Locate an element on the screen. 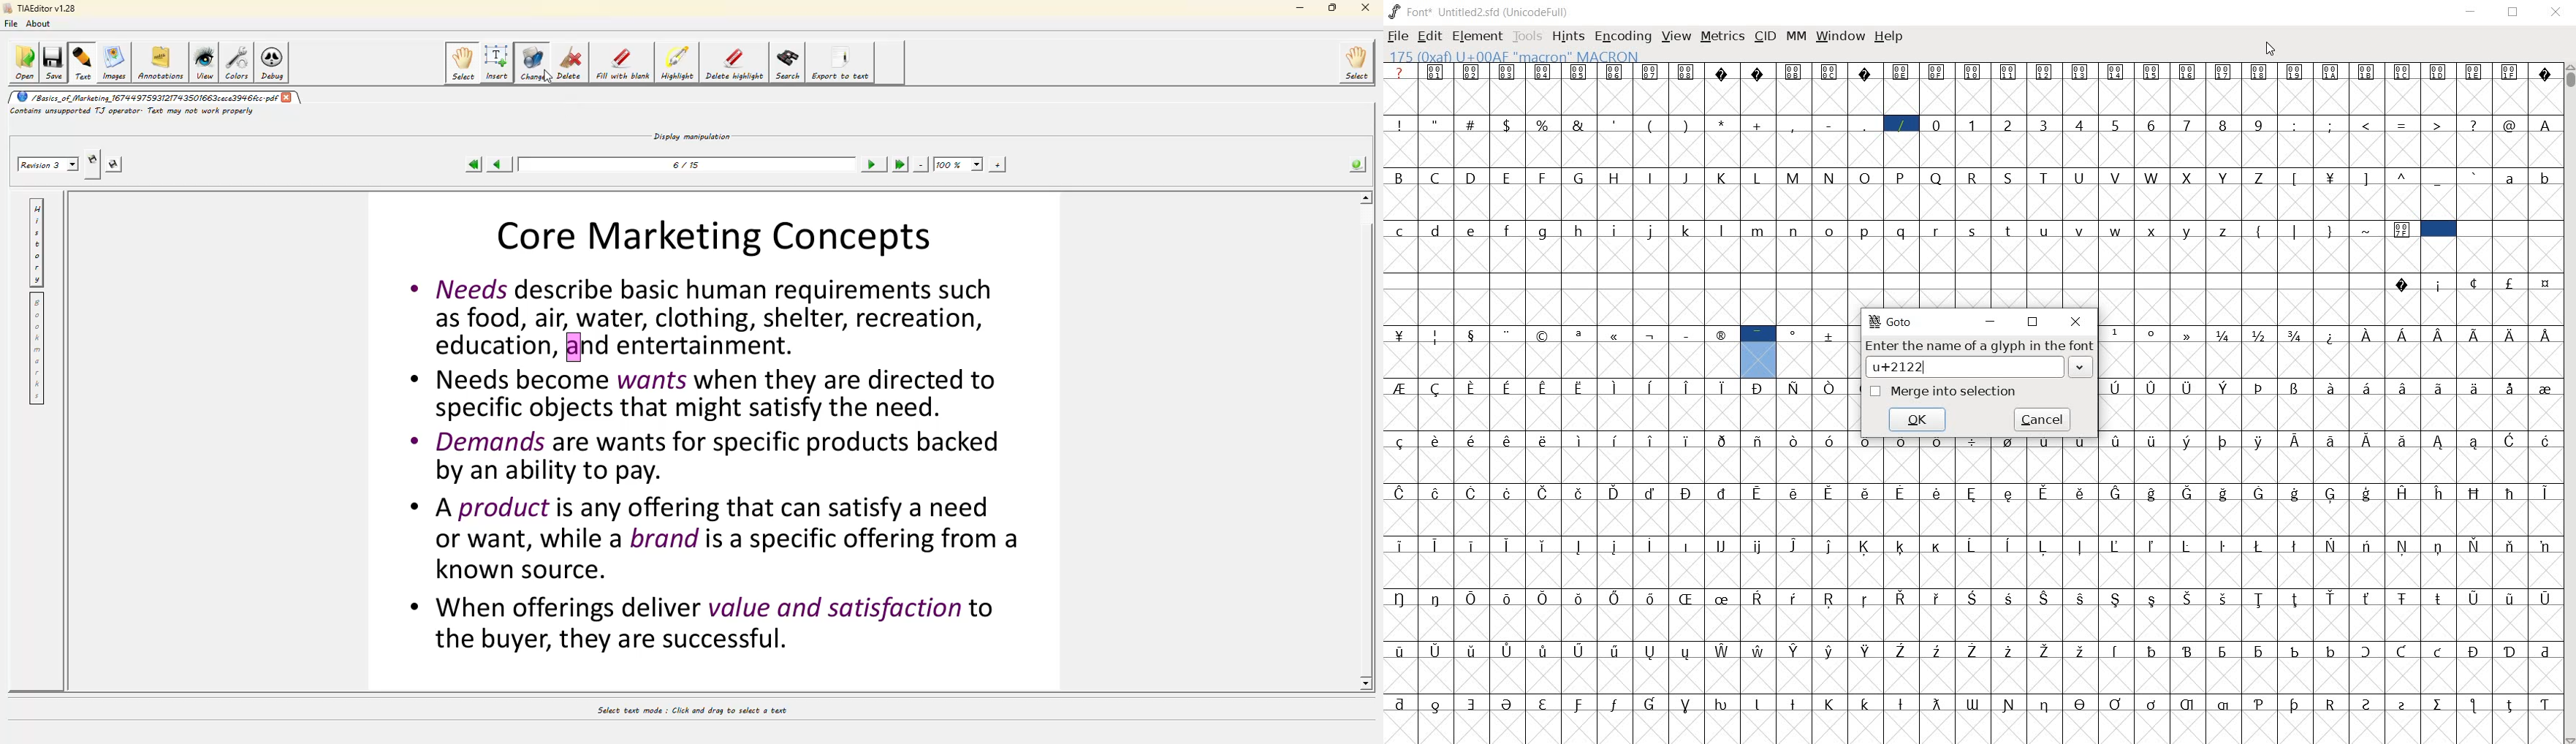 The width and height of the screenshot is (2576, 756). METRICS is located at coordinates (1722, 38).